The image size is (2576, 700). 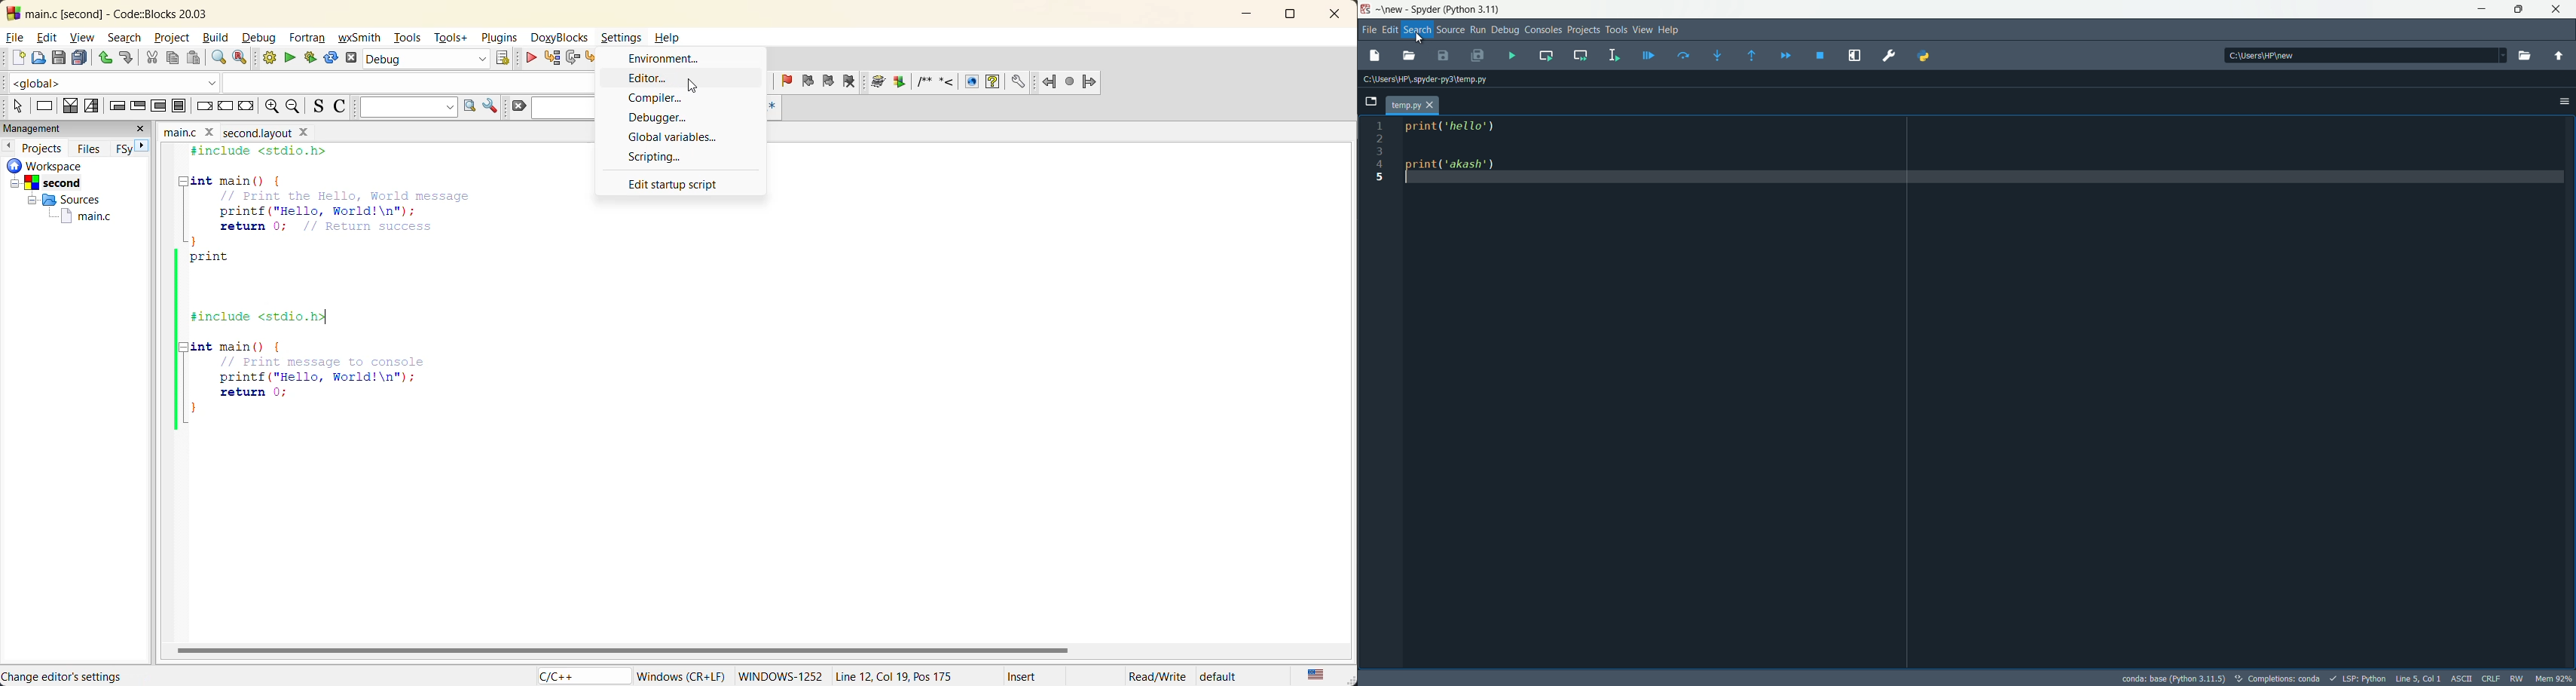 I want to click on run selection, so click(x=1611, y=55).